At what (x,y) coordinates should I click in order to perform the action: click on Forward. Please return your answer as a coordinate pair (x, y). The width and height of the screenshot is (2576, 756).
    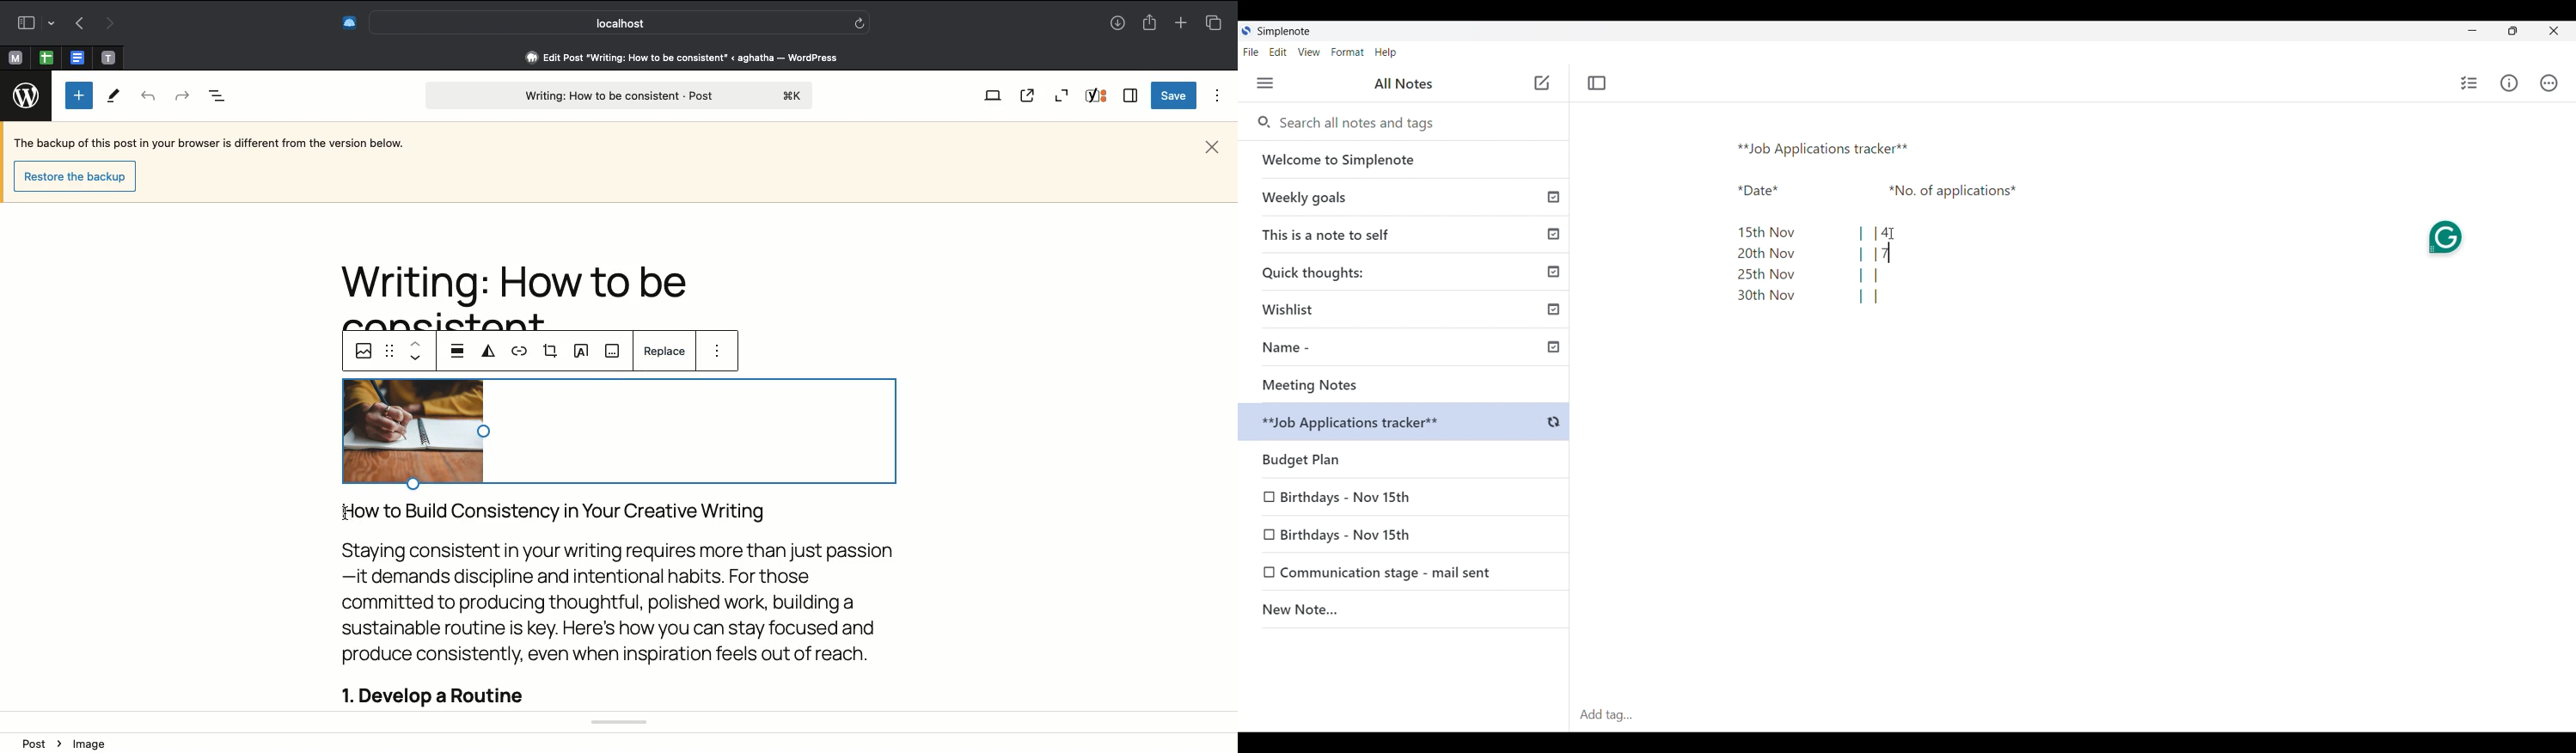
    Looking at the image, I should click on (181, 96).